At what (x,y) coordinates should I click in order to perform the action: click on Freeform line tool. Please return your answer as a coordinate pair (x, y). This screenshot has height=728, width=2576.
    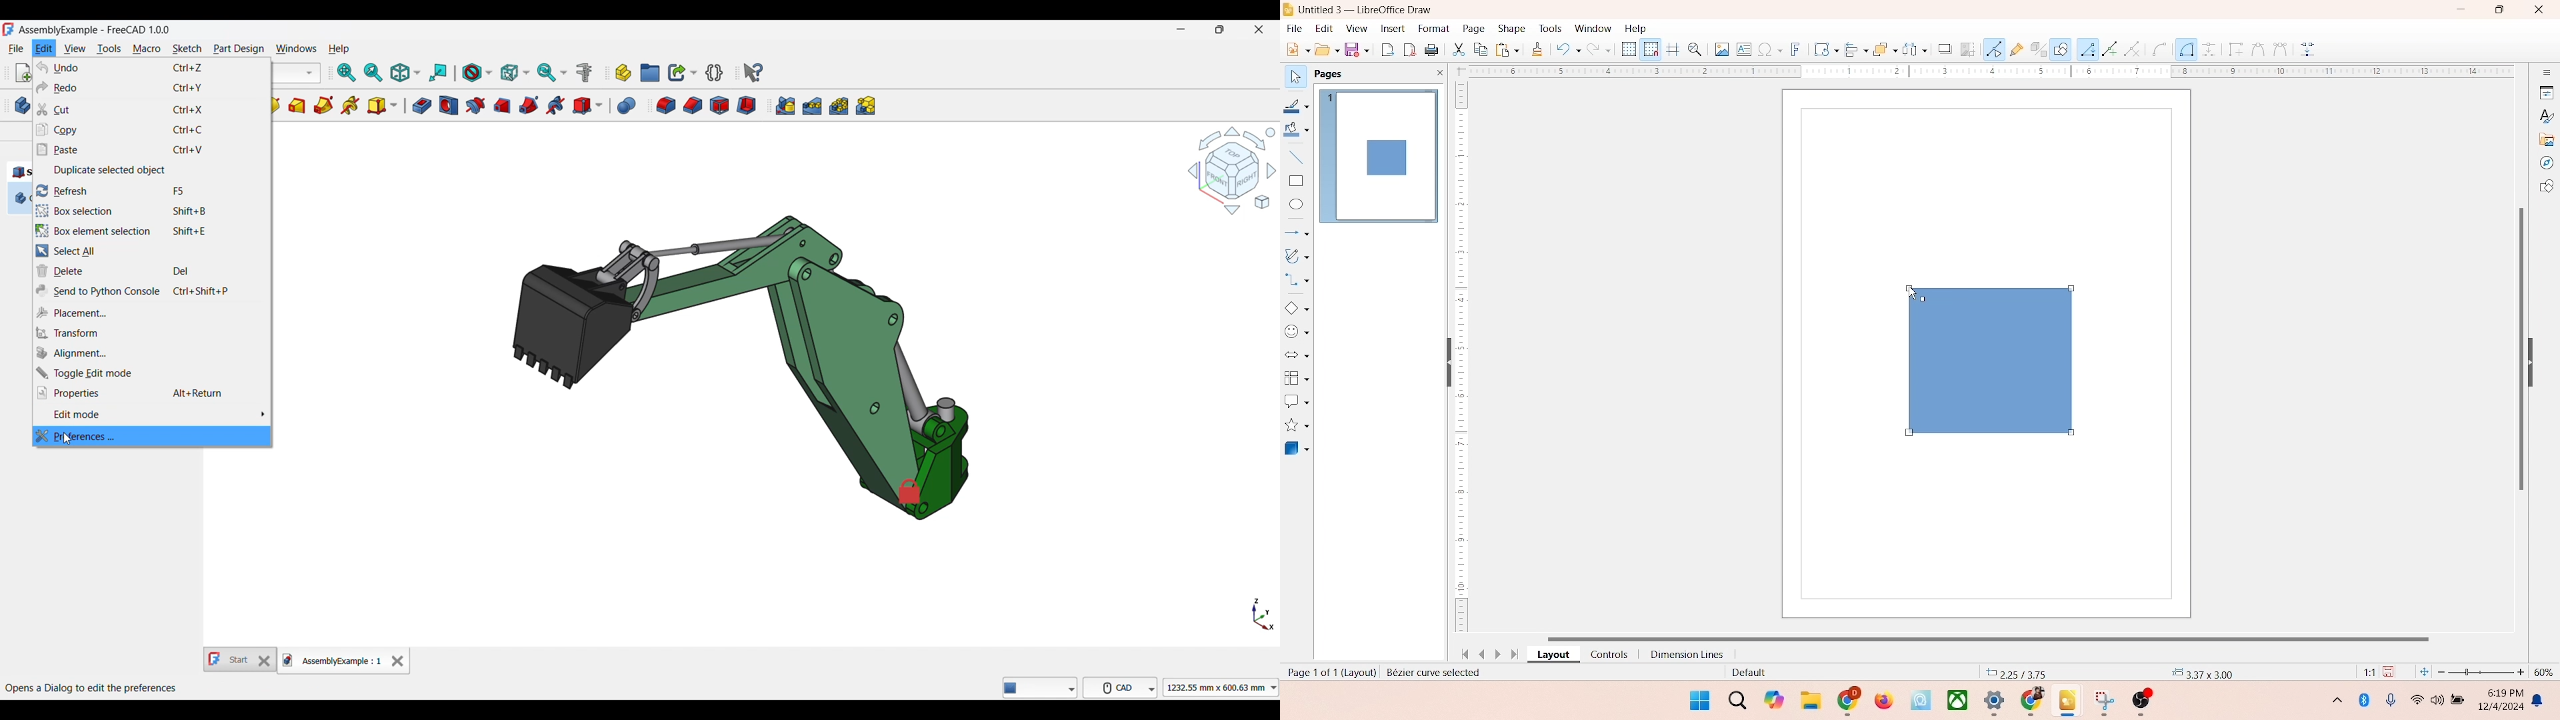
    Looking at the image, I should click on (2110, 49).